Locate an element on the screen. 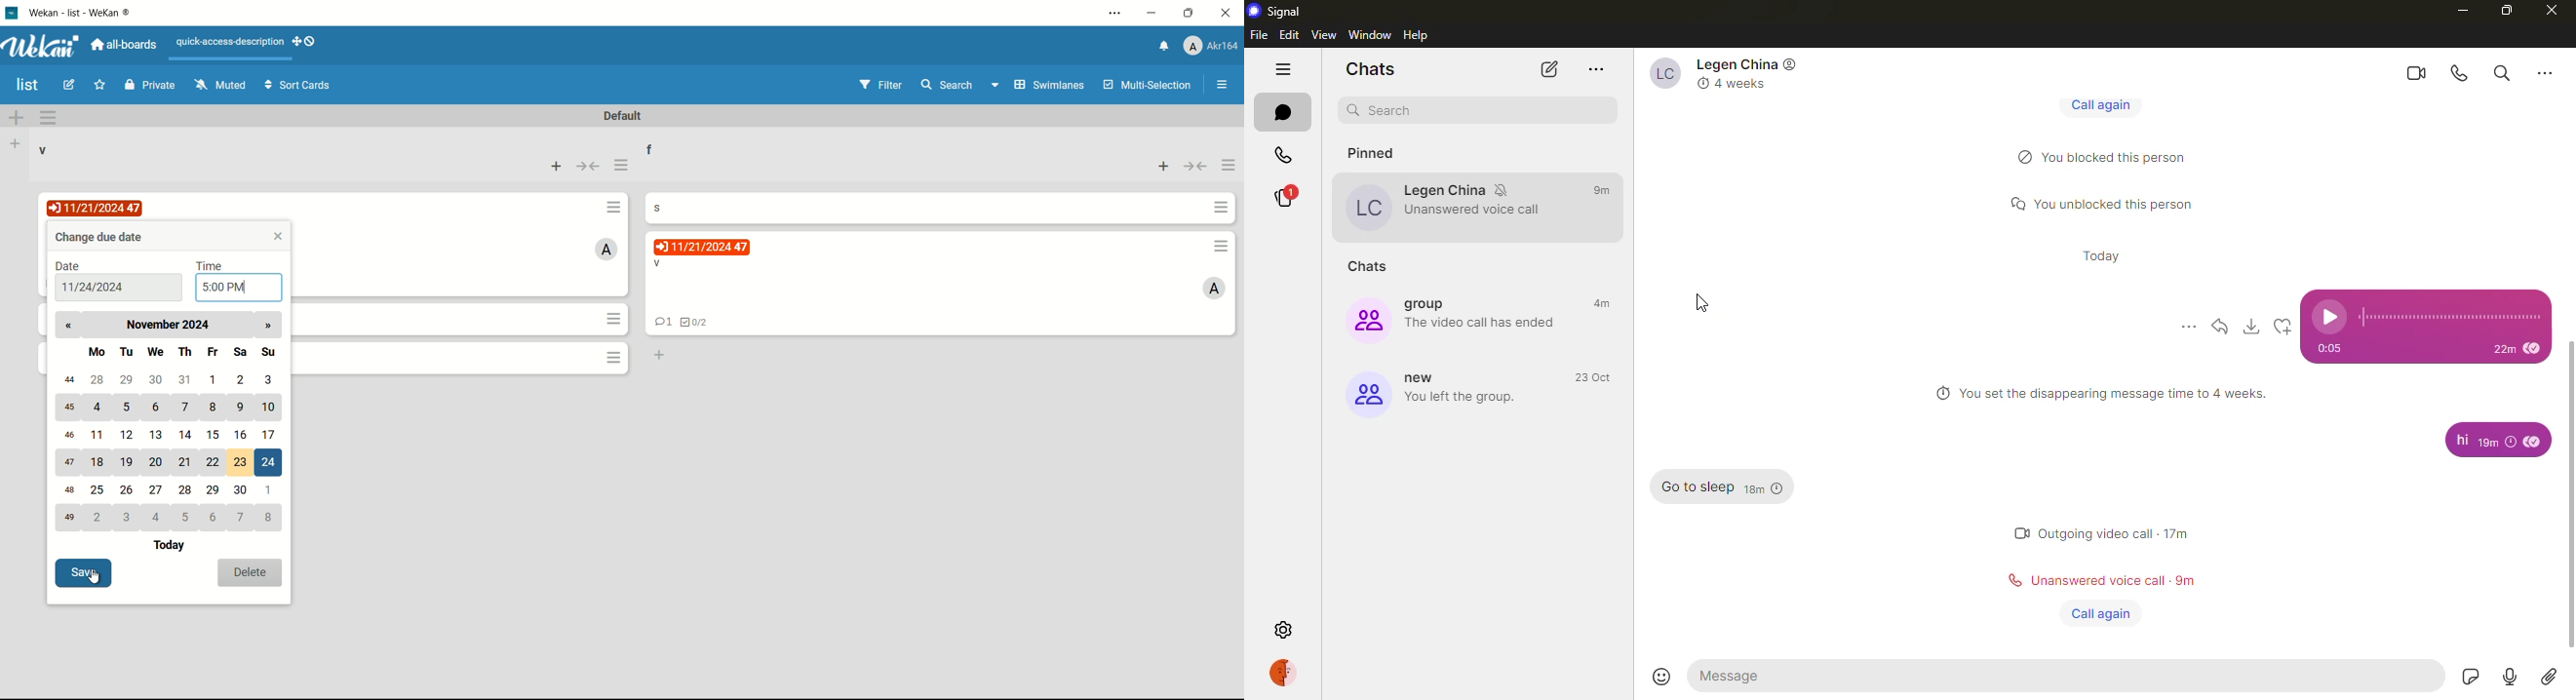 The image size is (2576, 700). 49 is located at coordinates (68, 518).